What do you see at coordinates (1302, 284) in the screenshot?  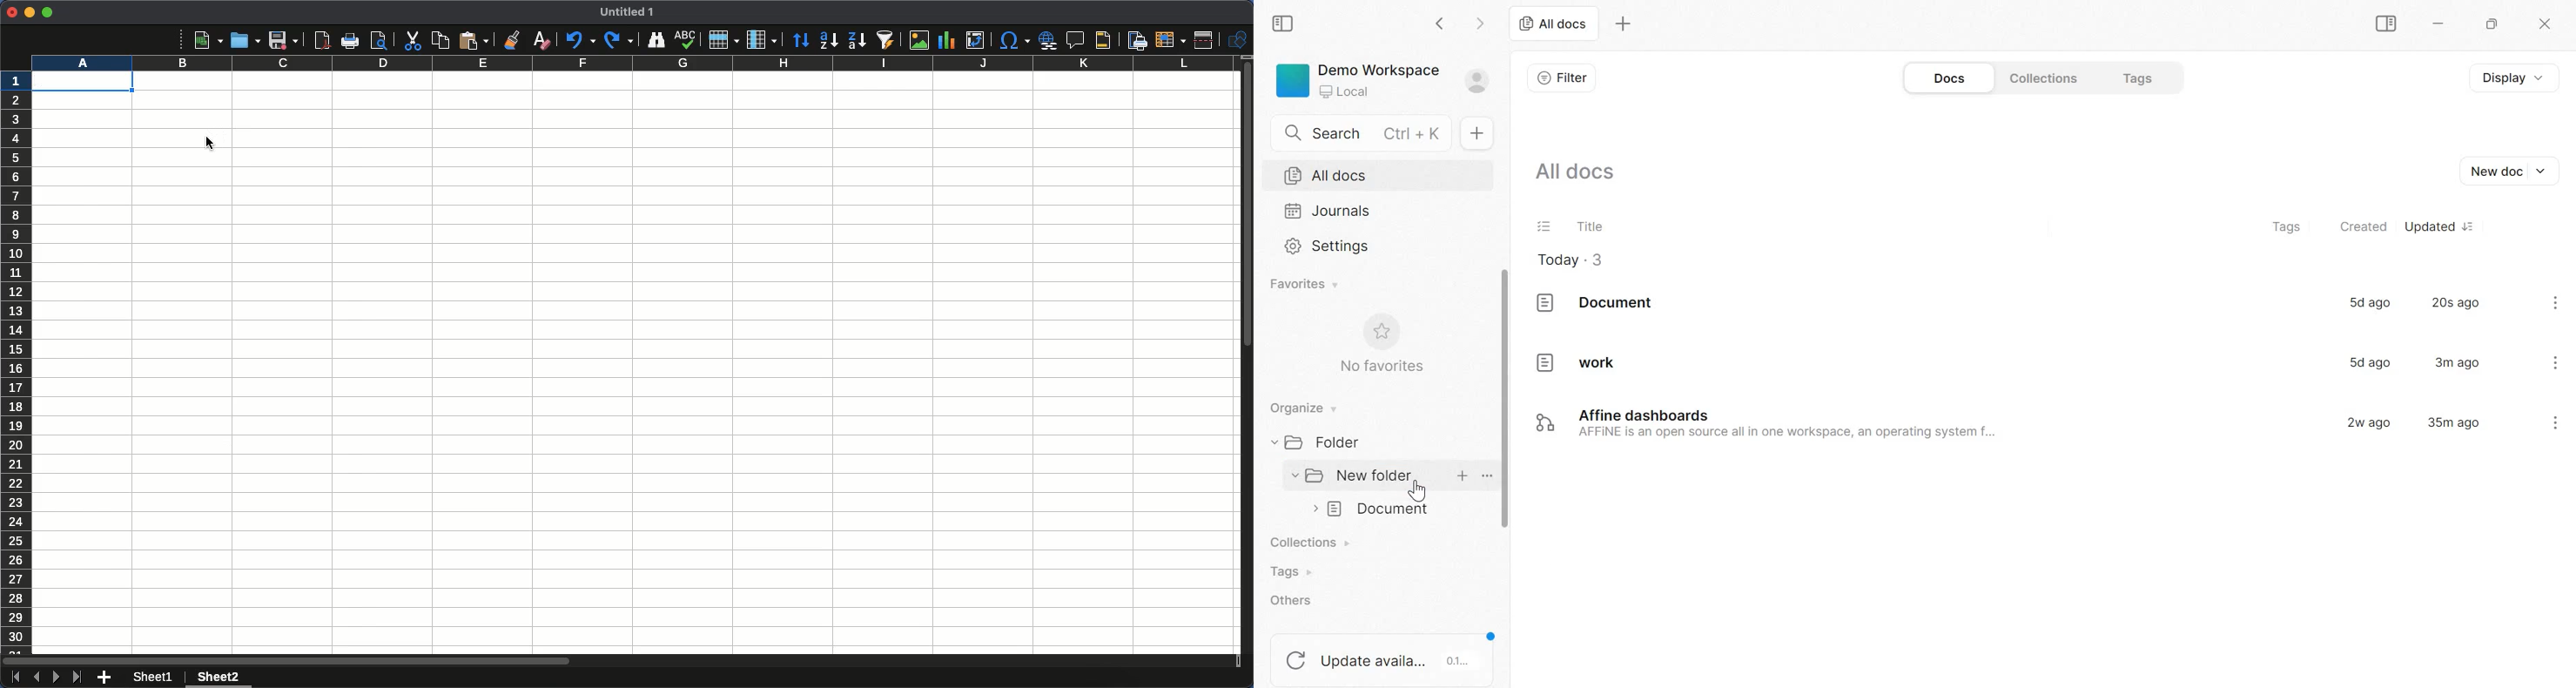 I see `Favorites` at bounding box center [1302, 284].